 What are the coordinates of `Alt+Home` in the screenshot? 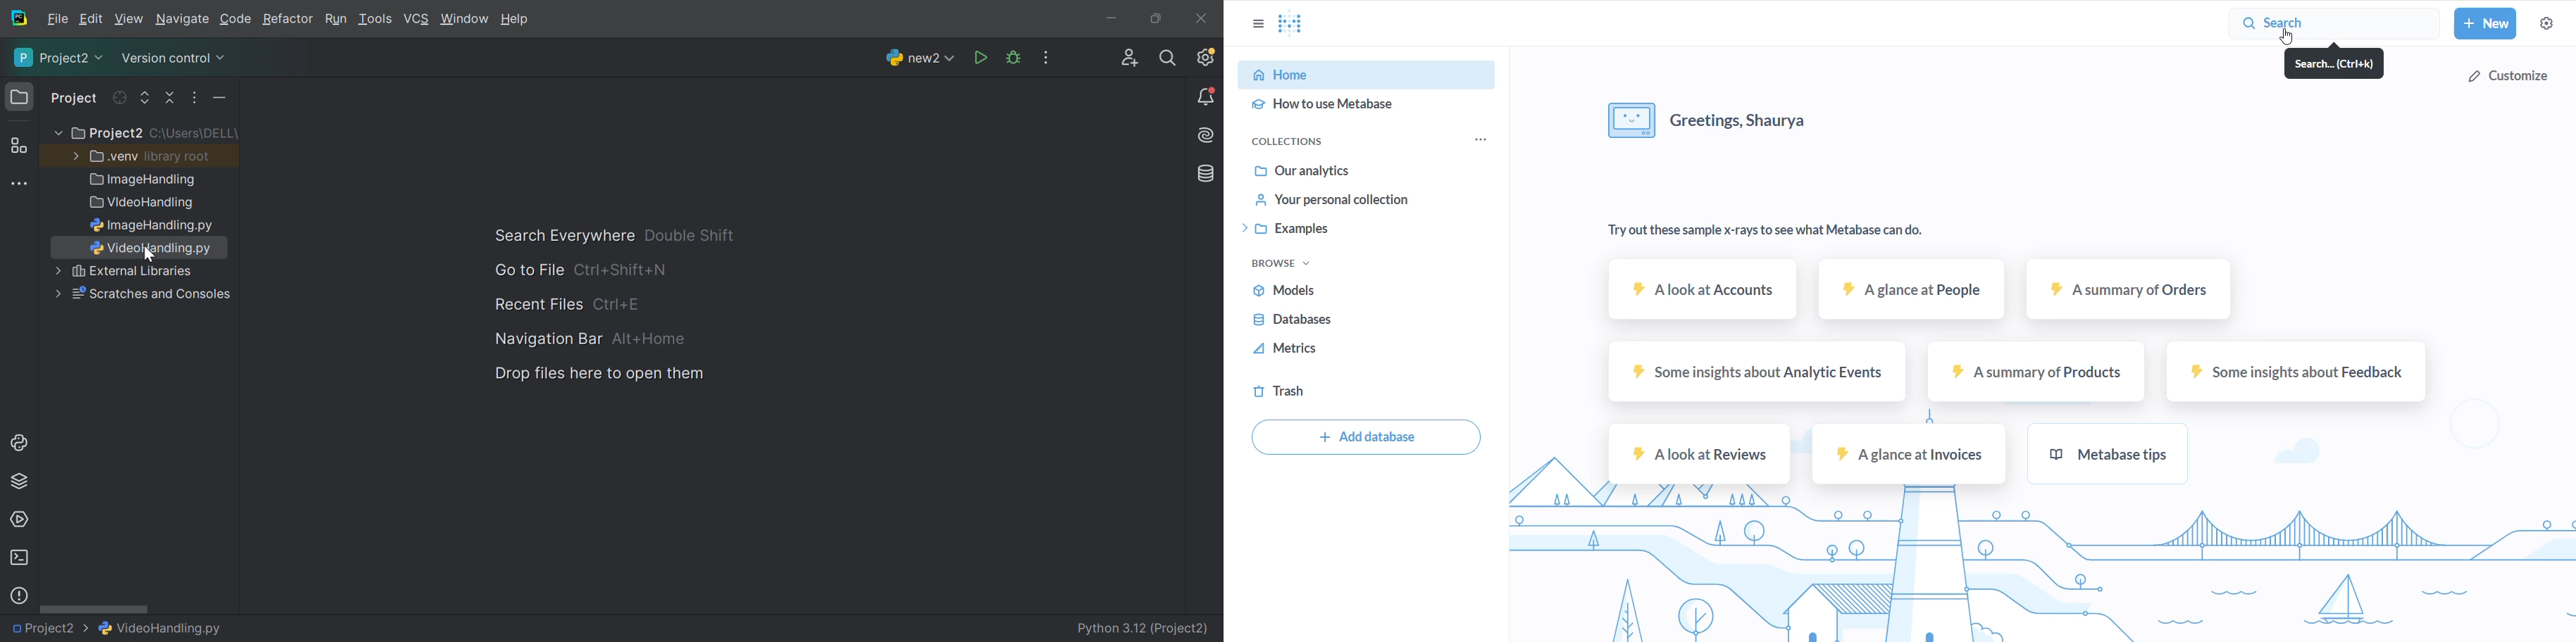 It's located at (651, 339).